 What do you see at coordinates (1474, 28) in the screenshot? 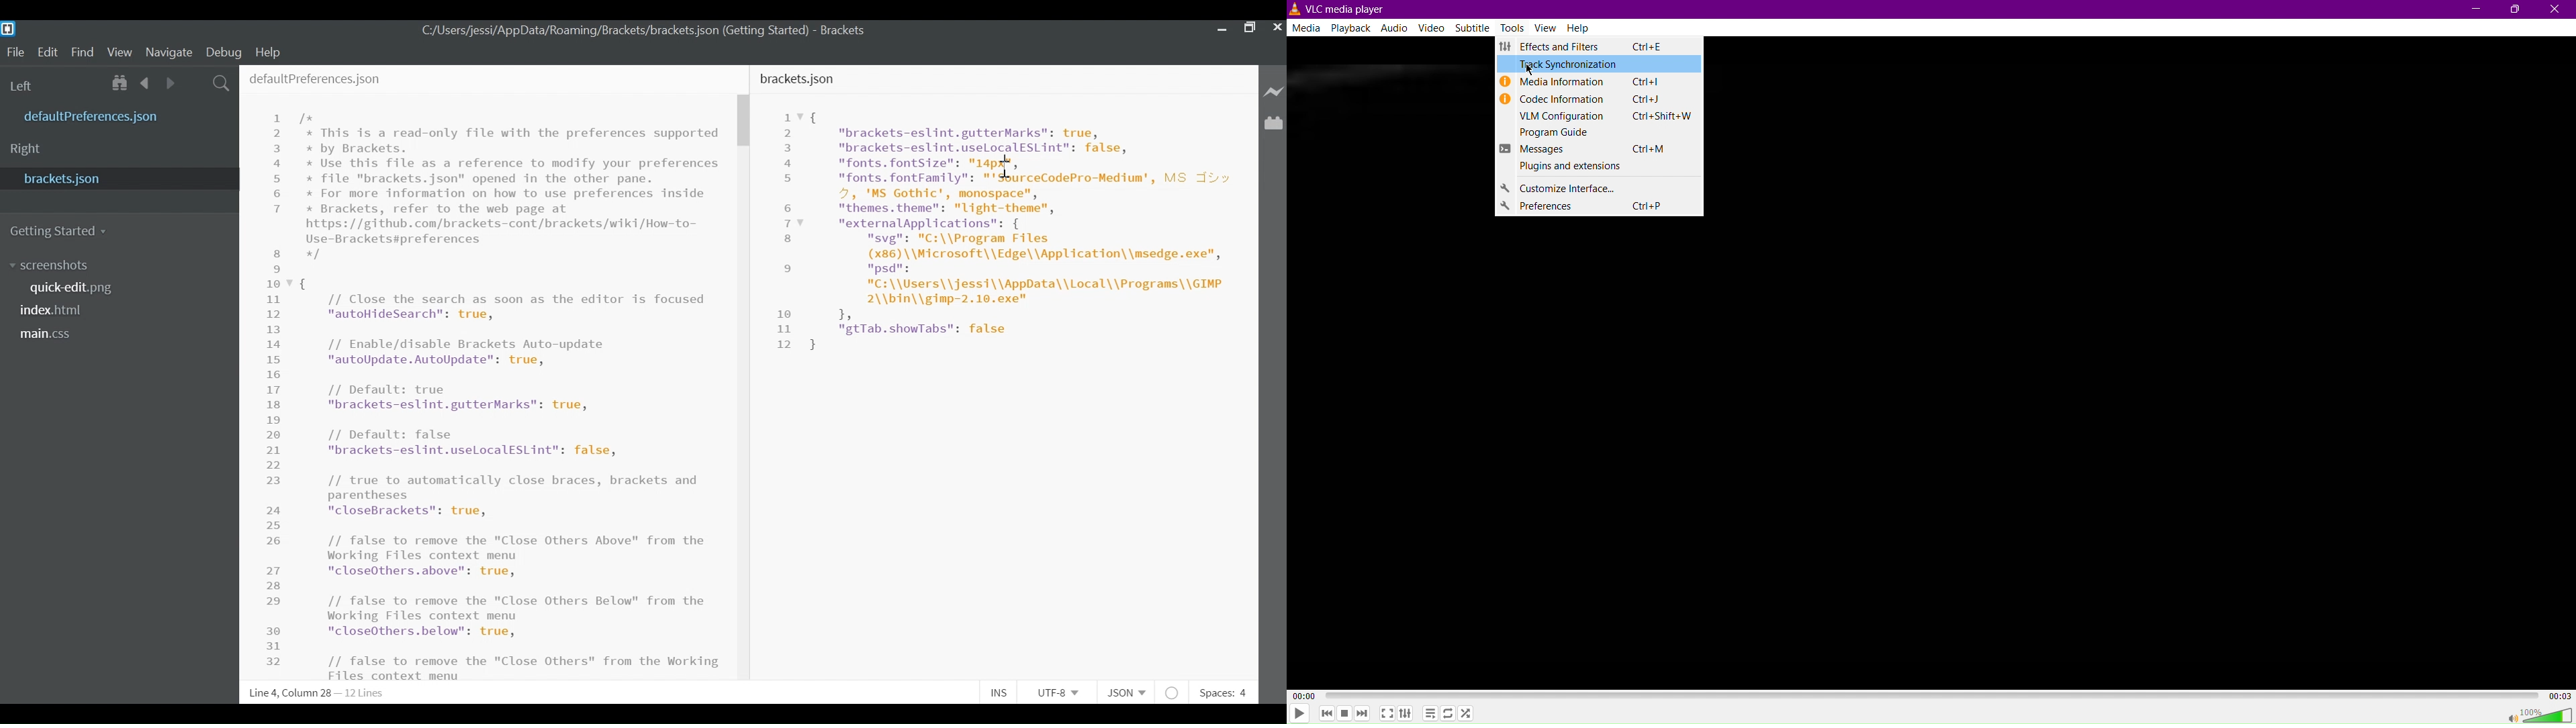
I see `Subtitle` at bounding box center [1474, 28].